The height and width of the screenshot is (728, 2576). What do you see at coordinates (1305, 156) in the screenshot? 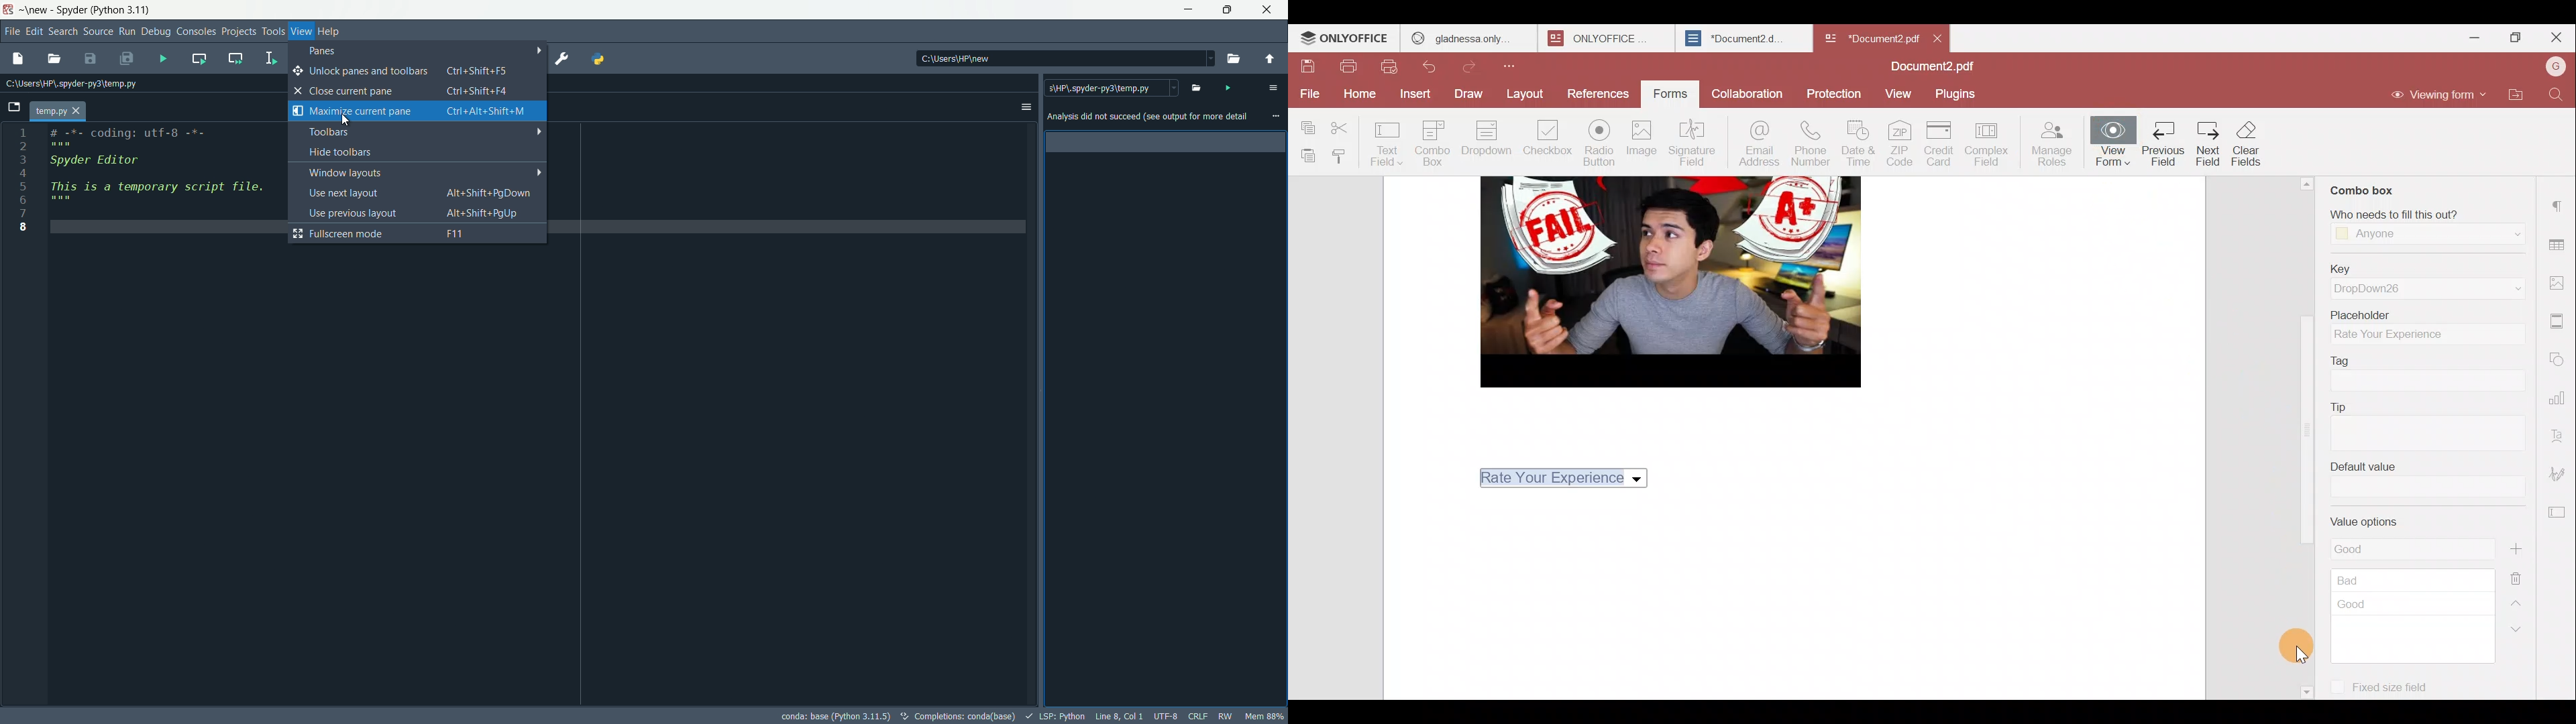
I see `Paste` at bounding box center [1305, 156].